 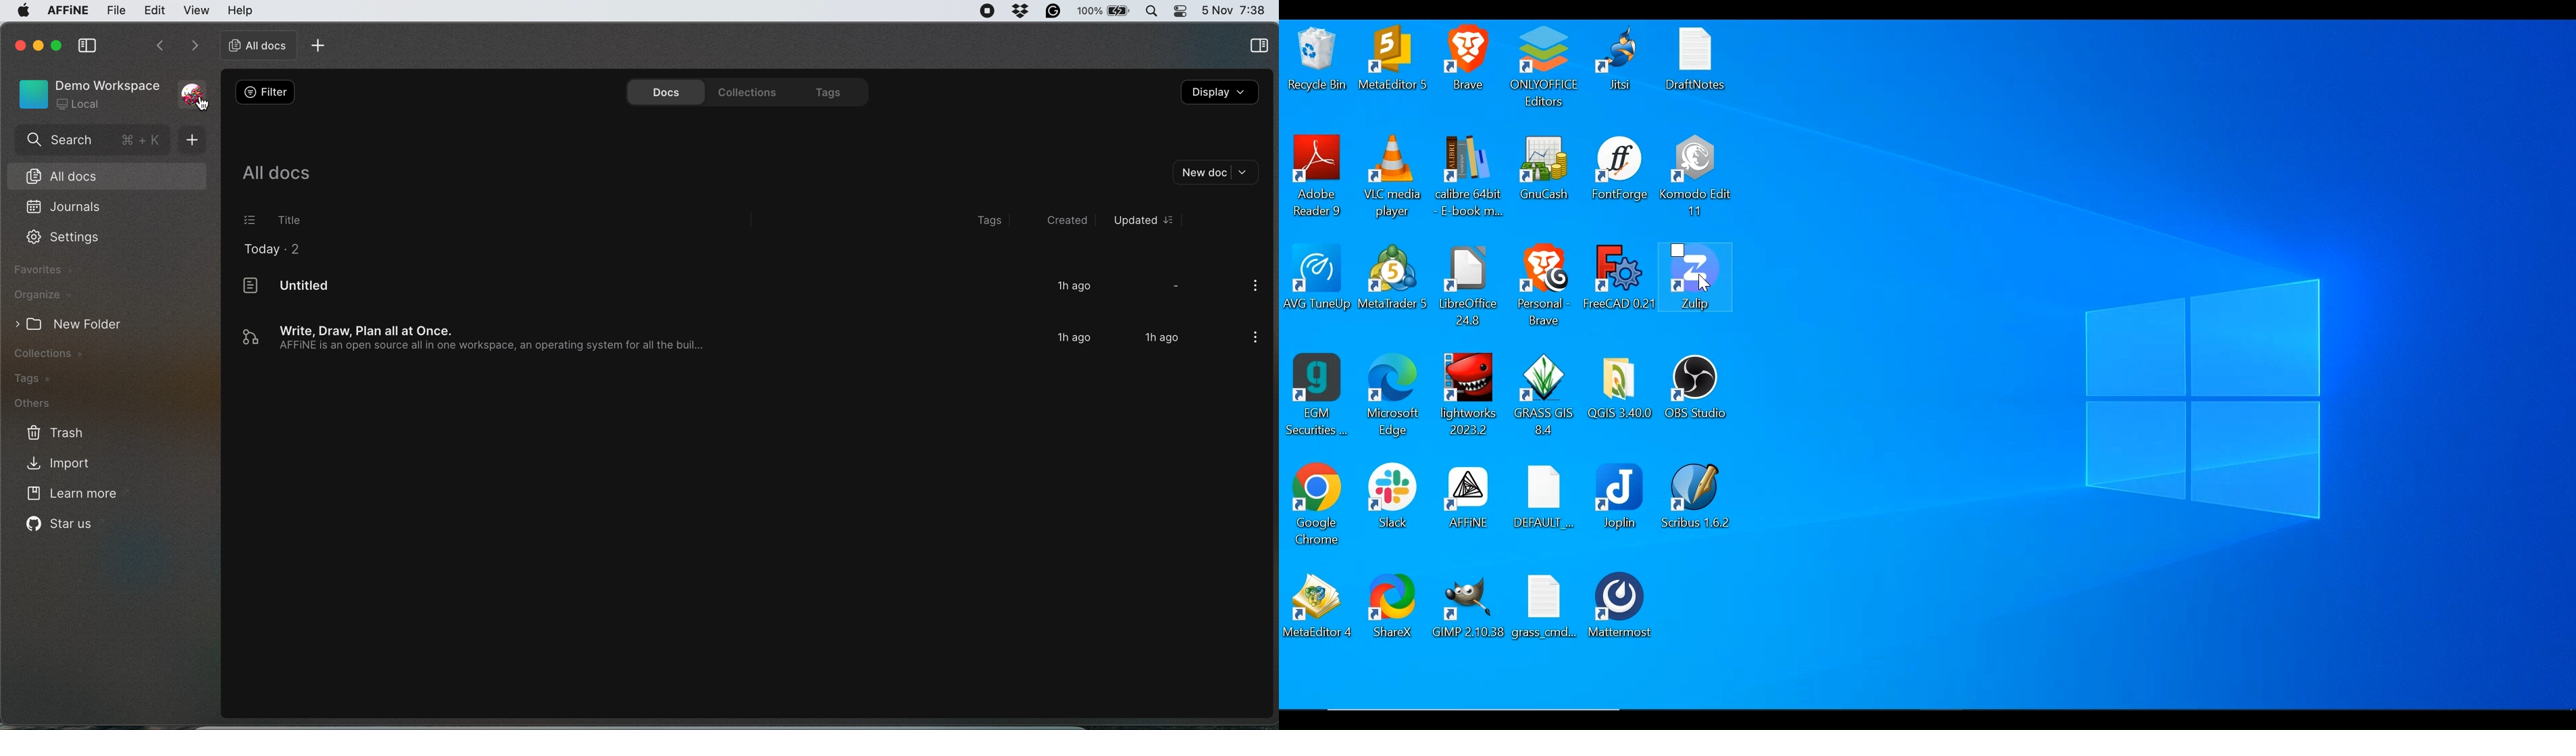 What do you see at coordinates (1235, 9) in the screenshot?
I see `date and time` at bounding box center [1235, 9].